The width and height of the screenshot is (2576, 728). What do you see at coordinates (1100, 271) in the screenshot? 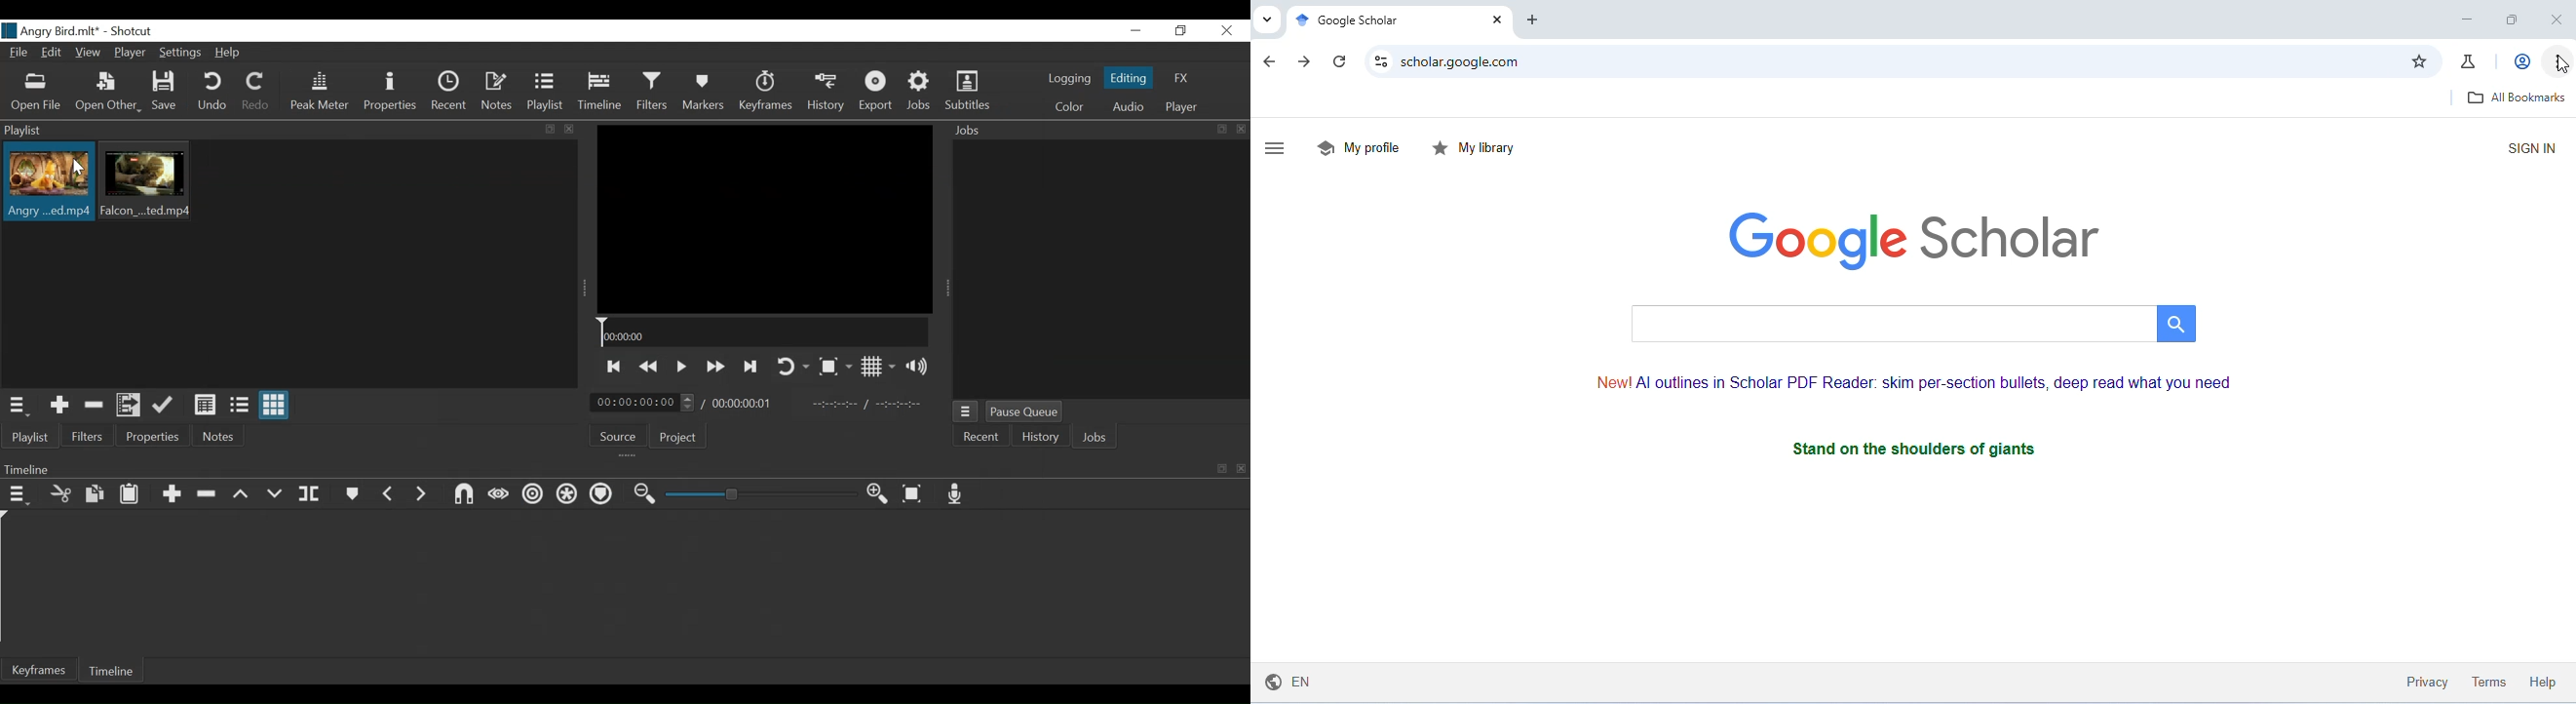
I see `Jobs Panel` at bounding box center [1100, 271].